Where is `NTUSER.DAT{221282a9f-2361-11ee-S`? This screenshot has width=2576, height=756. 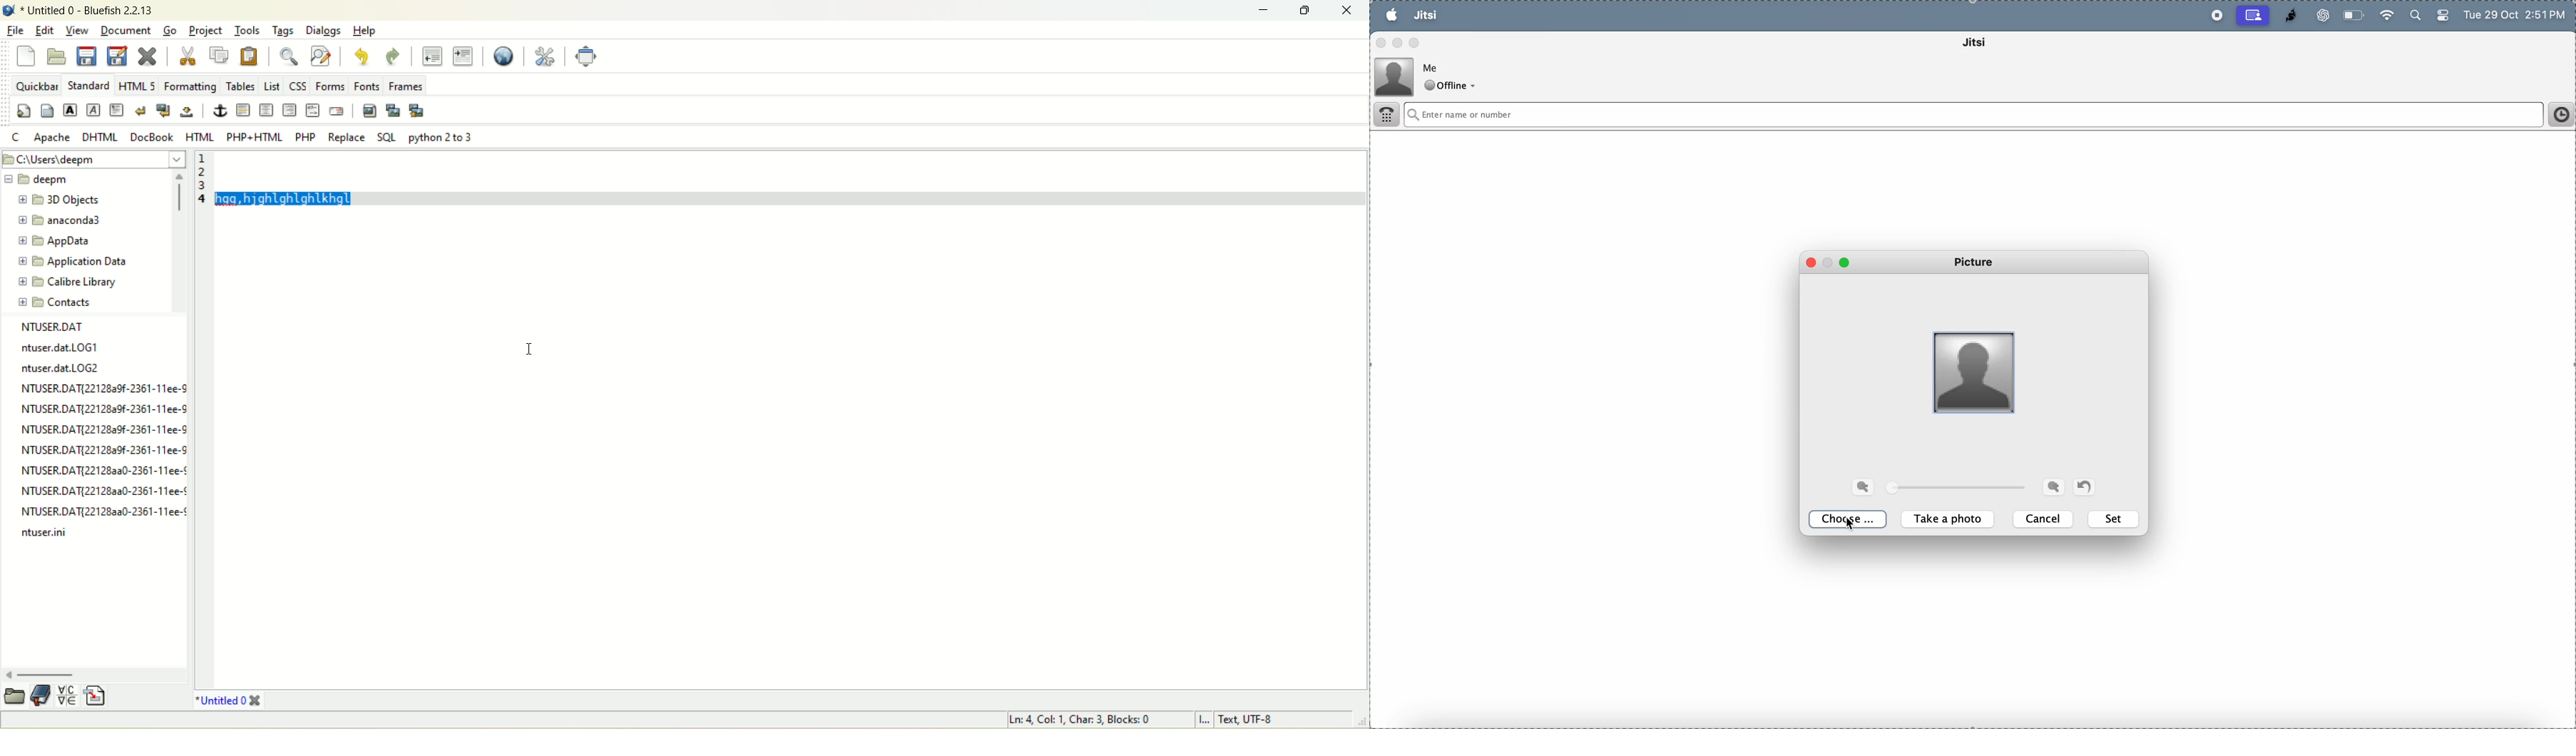 NTUSER.DAT{221282a9f-2361-11ee-S is located at coordinates (103, 447).